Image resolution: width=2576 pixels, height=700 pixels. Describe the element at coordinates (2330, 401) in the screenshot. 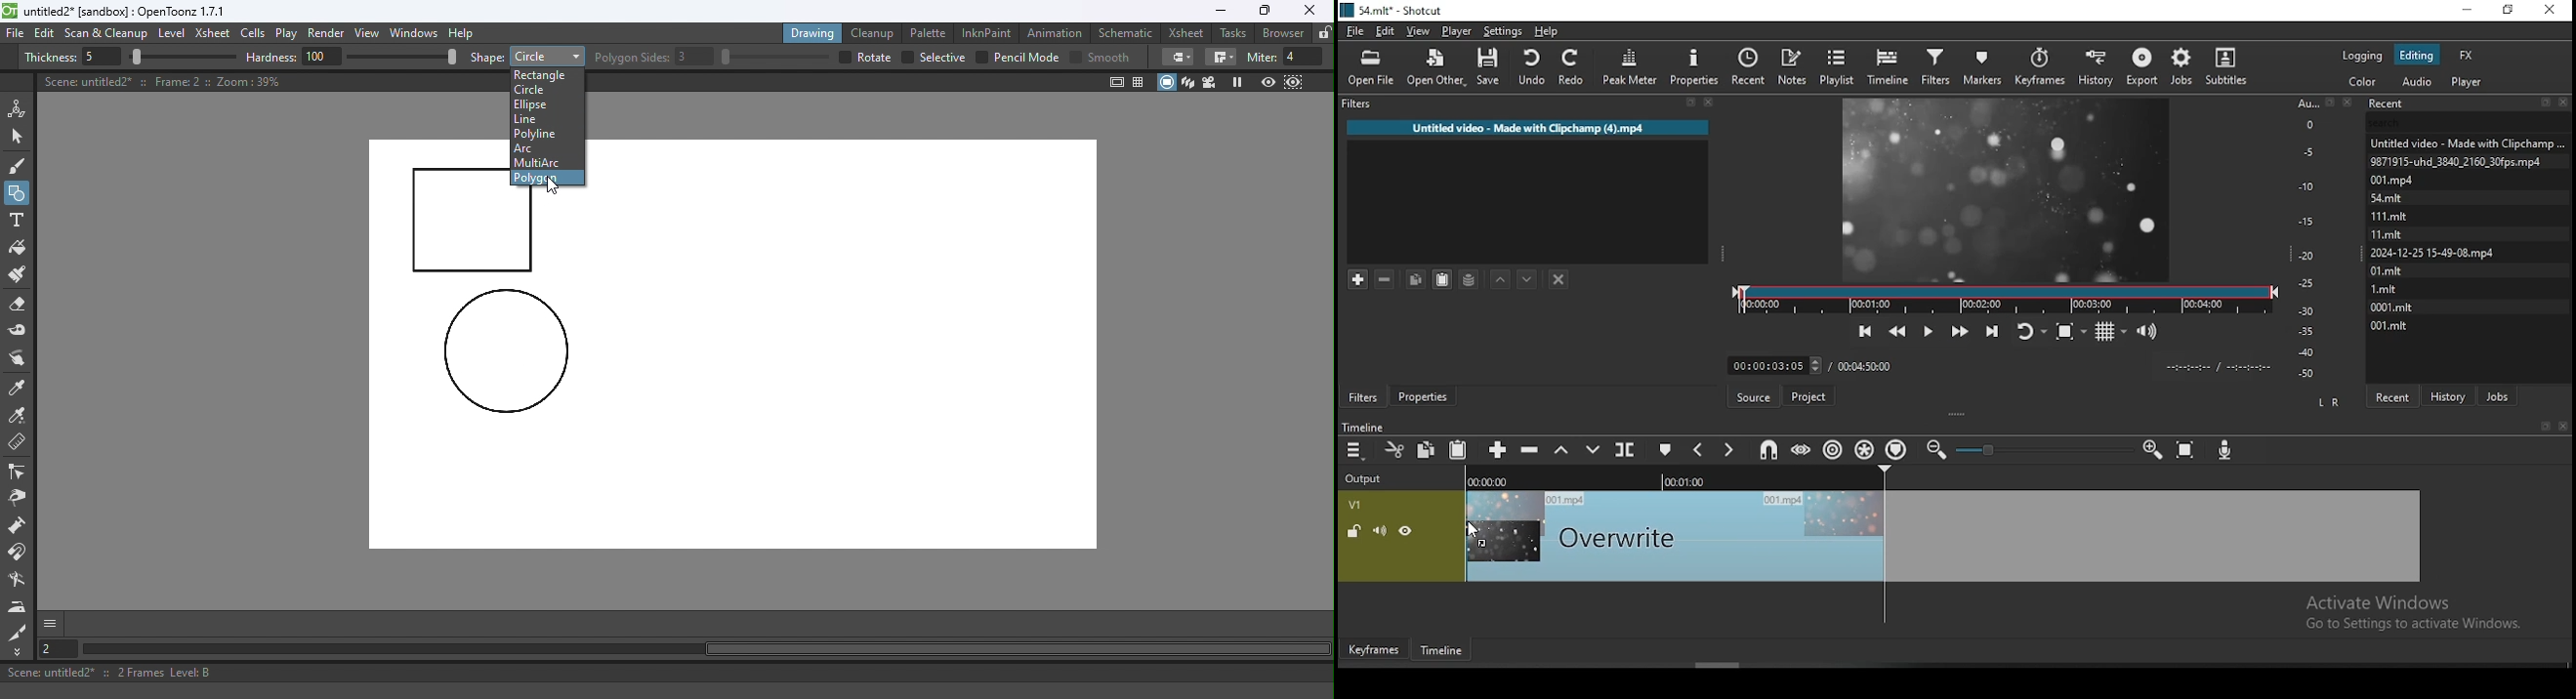

I see `L R` at that location.